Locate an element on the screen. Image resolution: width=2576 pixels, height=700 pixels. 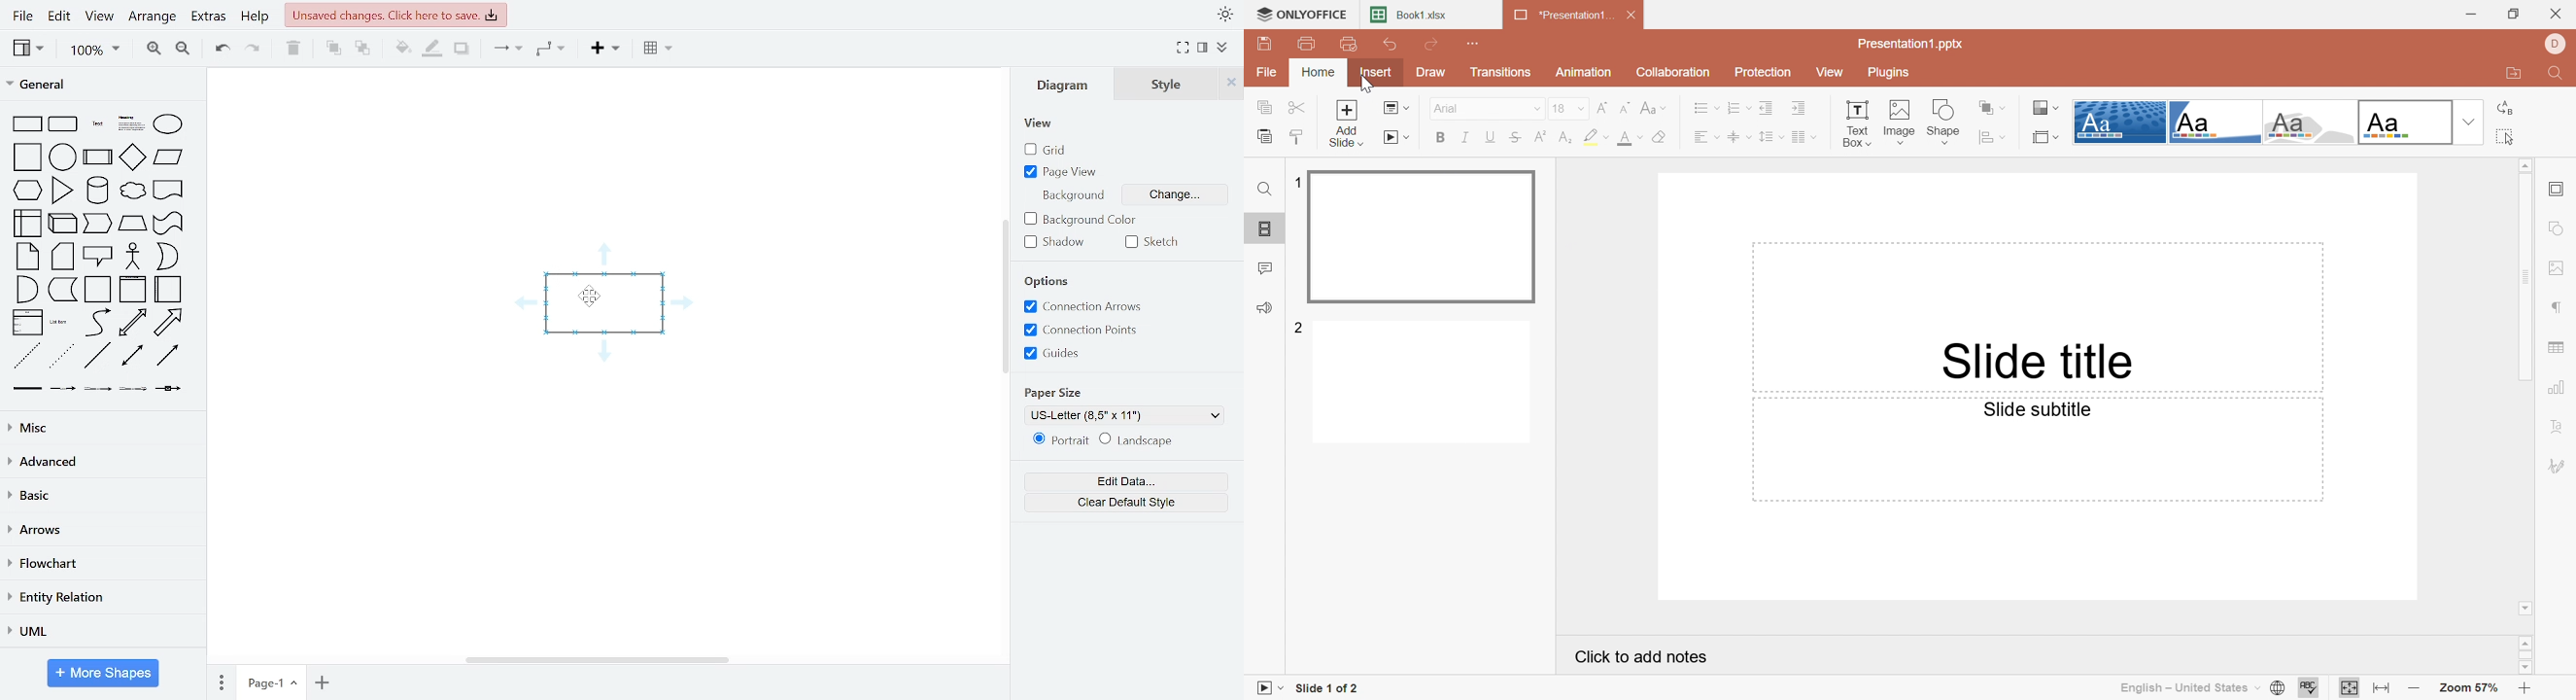
text is located at coordinates (97, 125).